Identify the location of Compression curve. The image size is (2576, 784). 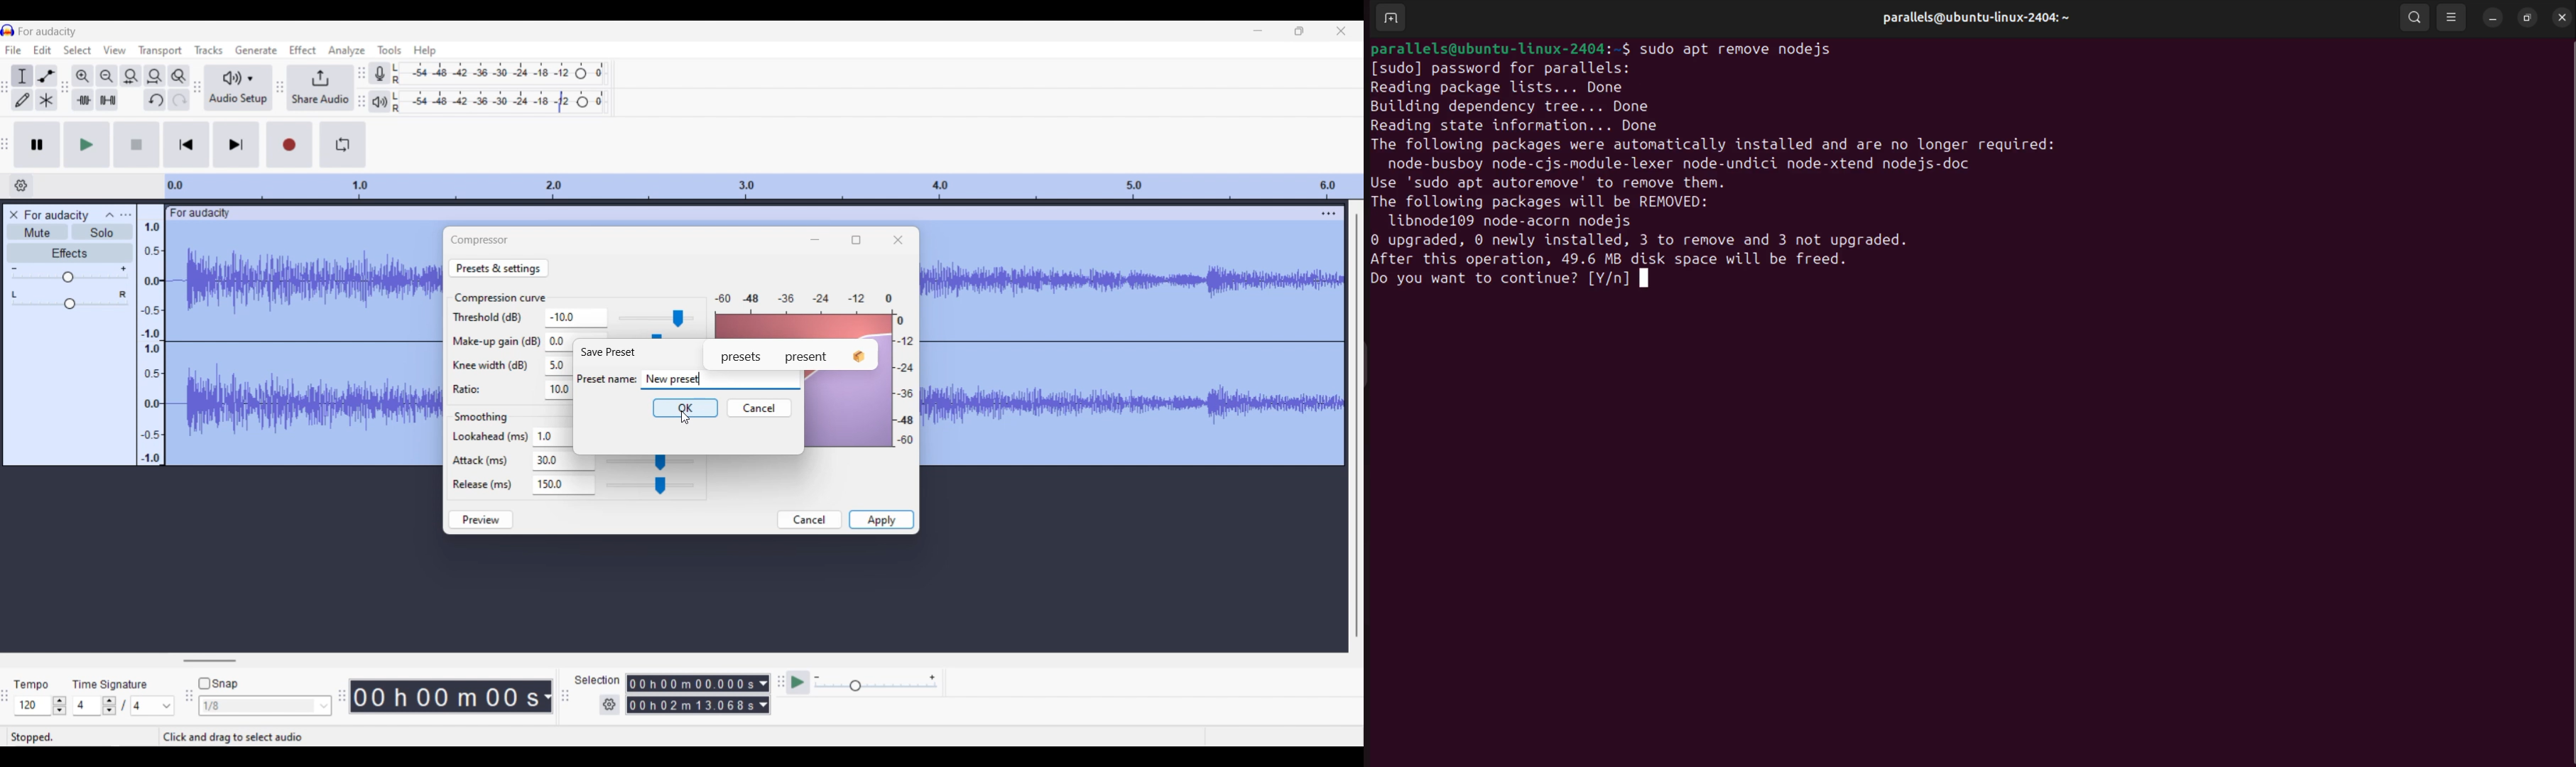
(501, 298).